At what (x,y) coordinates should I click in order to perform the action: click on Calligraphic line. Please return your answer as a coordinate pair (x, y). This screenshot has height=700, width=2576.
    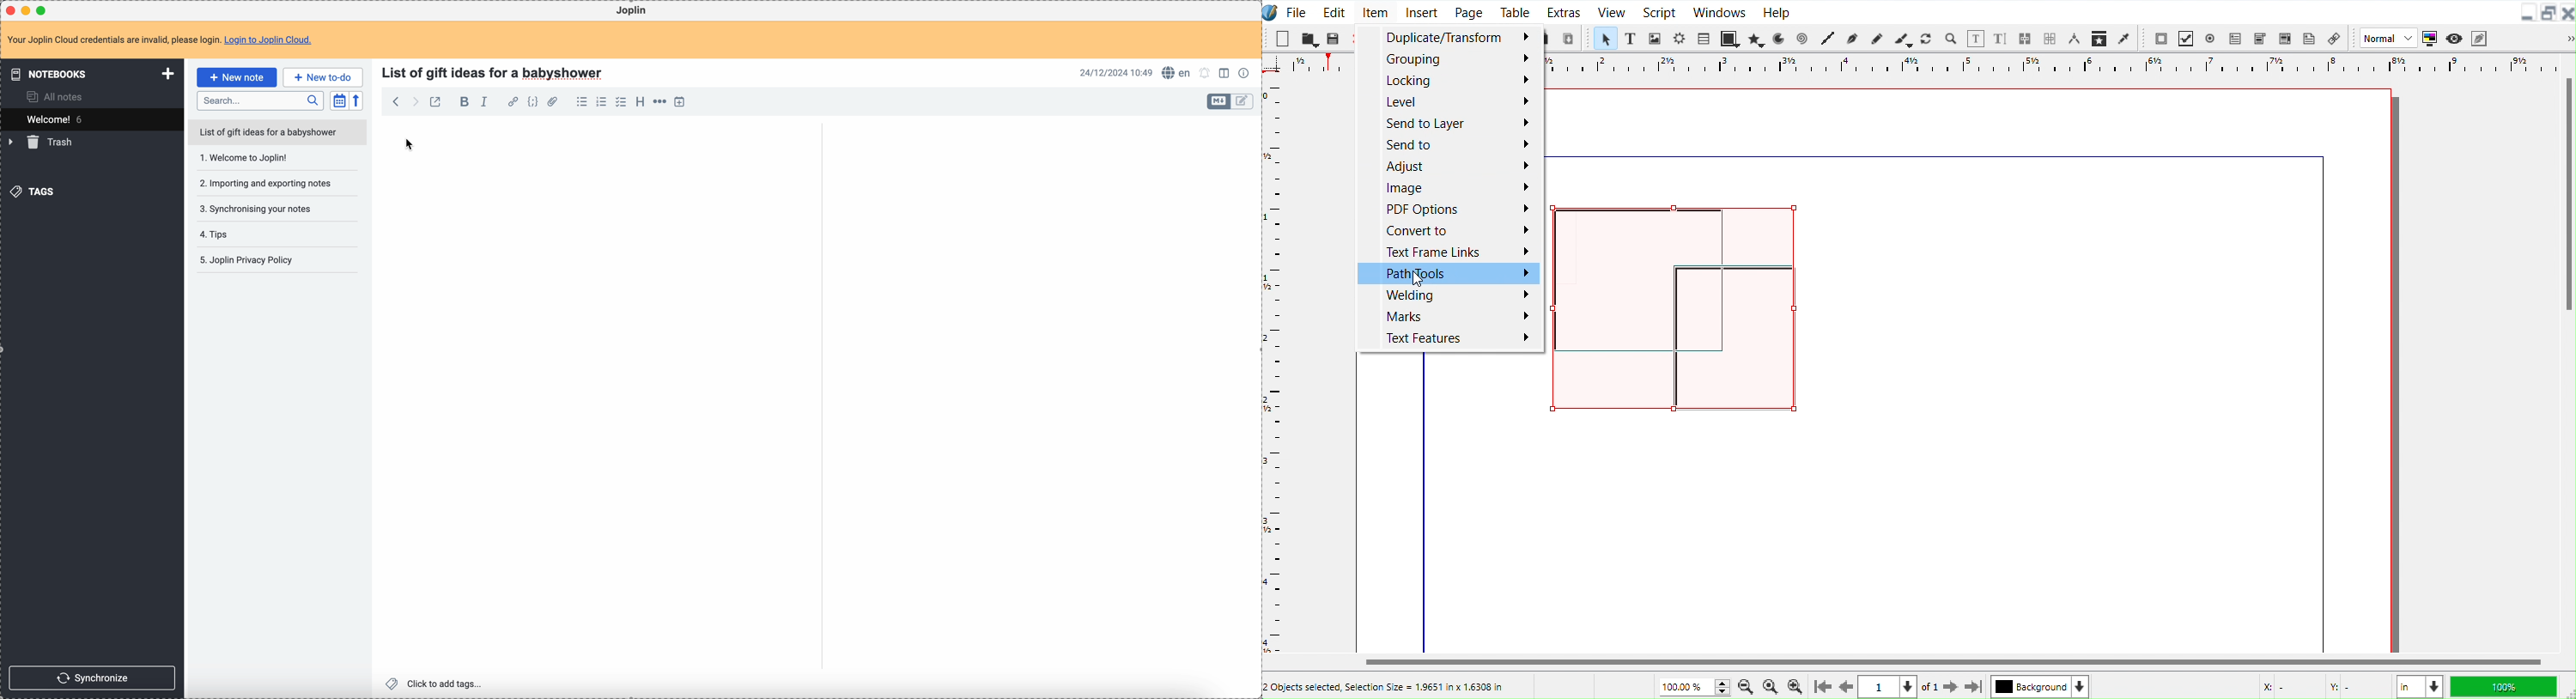
    Looking at the image, I should click on (1903, 39).